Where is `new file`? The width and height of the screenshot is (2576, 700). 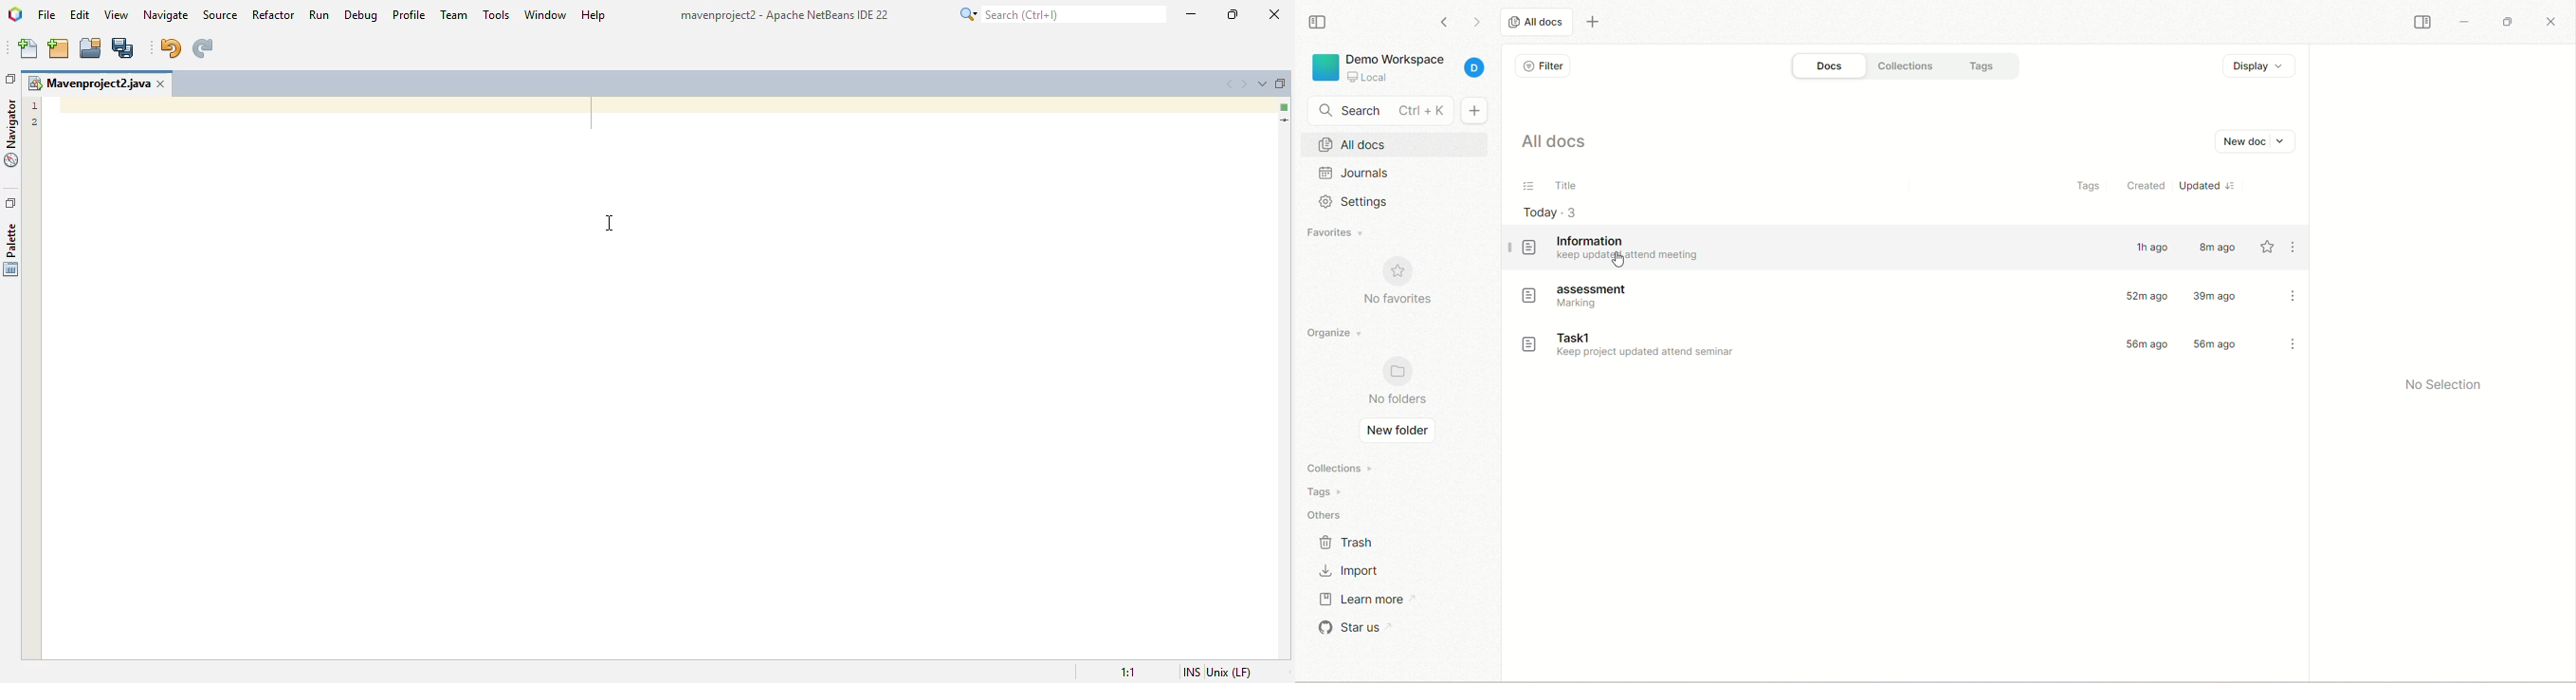
new file is located at coordinates (27, 48).